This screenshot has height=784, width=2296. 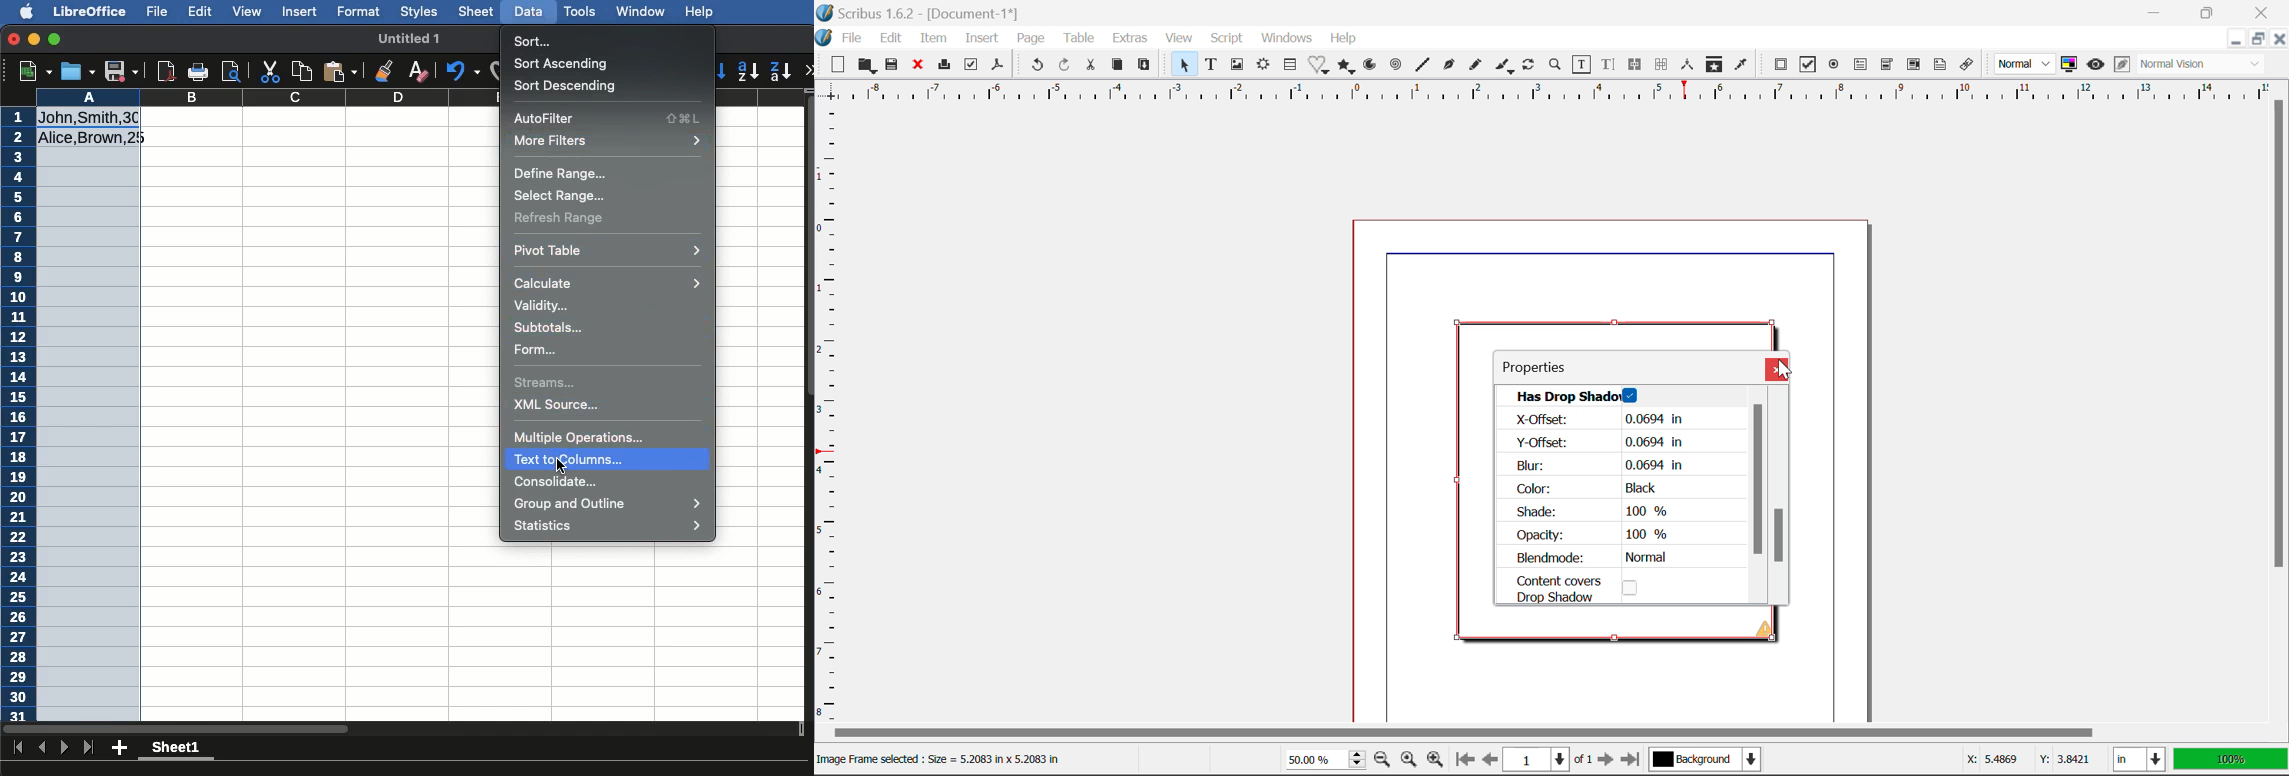 I want to click on Refresh, so click(x=1529, y=65).